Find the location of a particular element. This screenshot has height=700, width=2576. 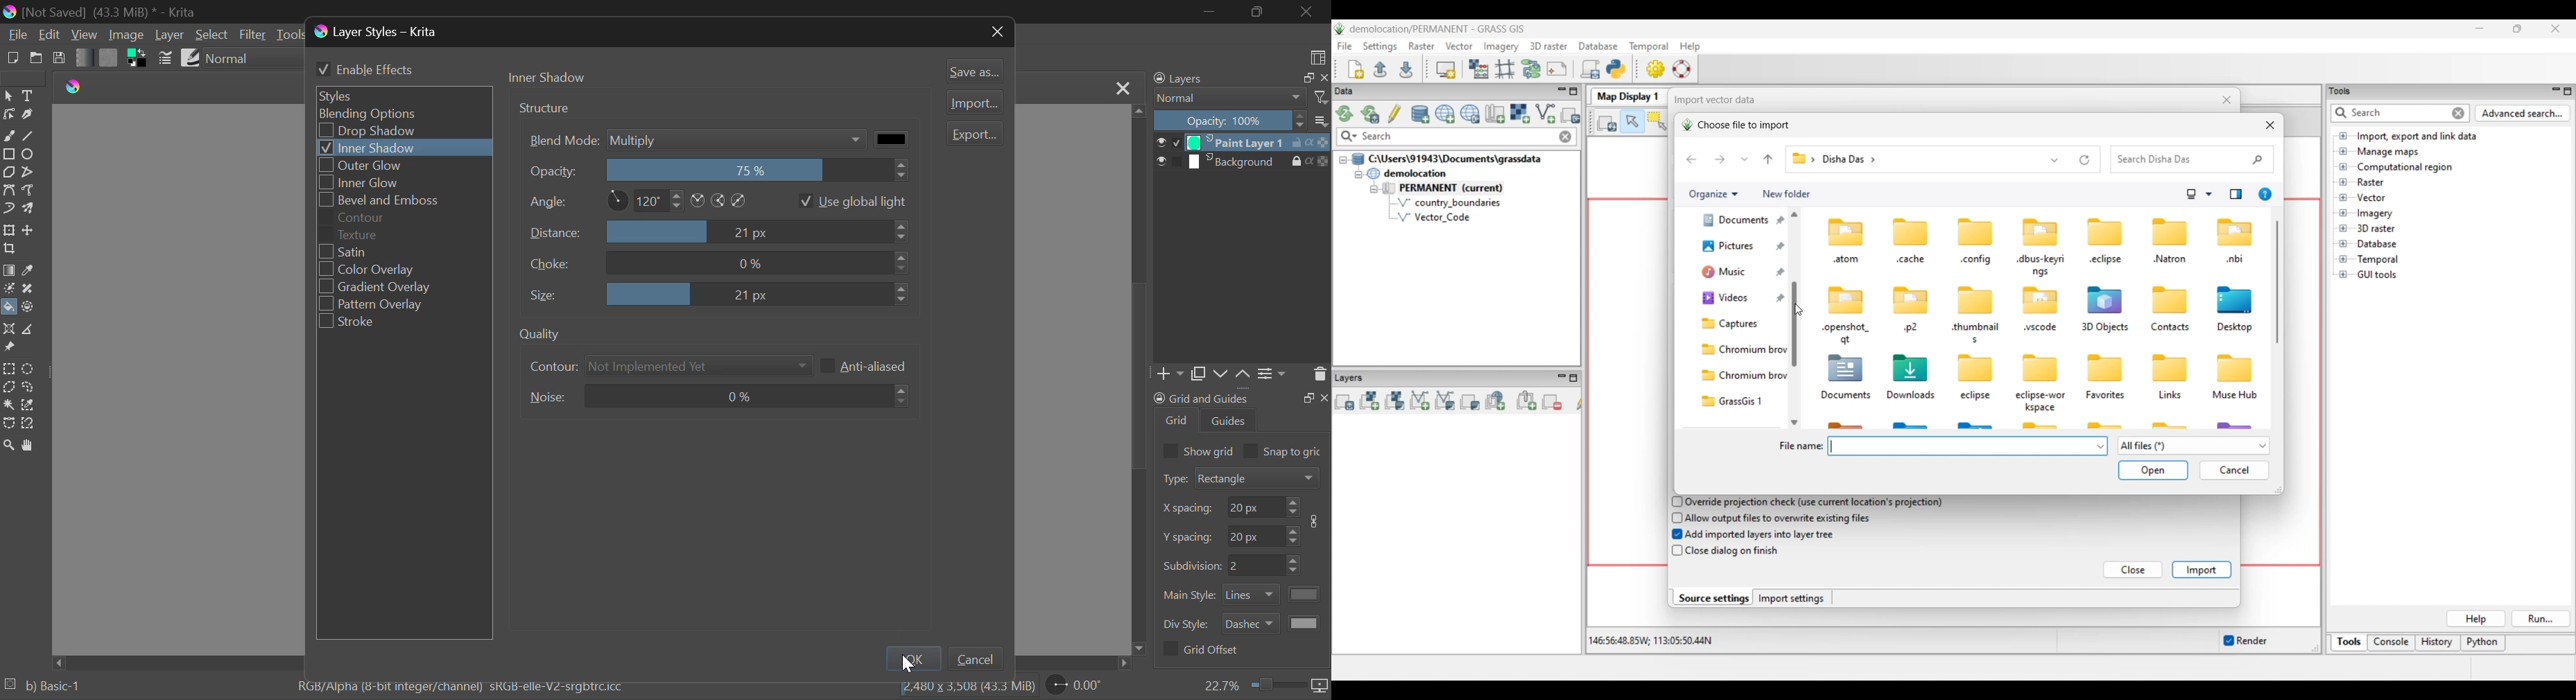

Circular Selection is located at coordinates (29, 368).